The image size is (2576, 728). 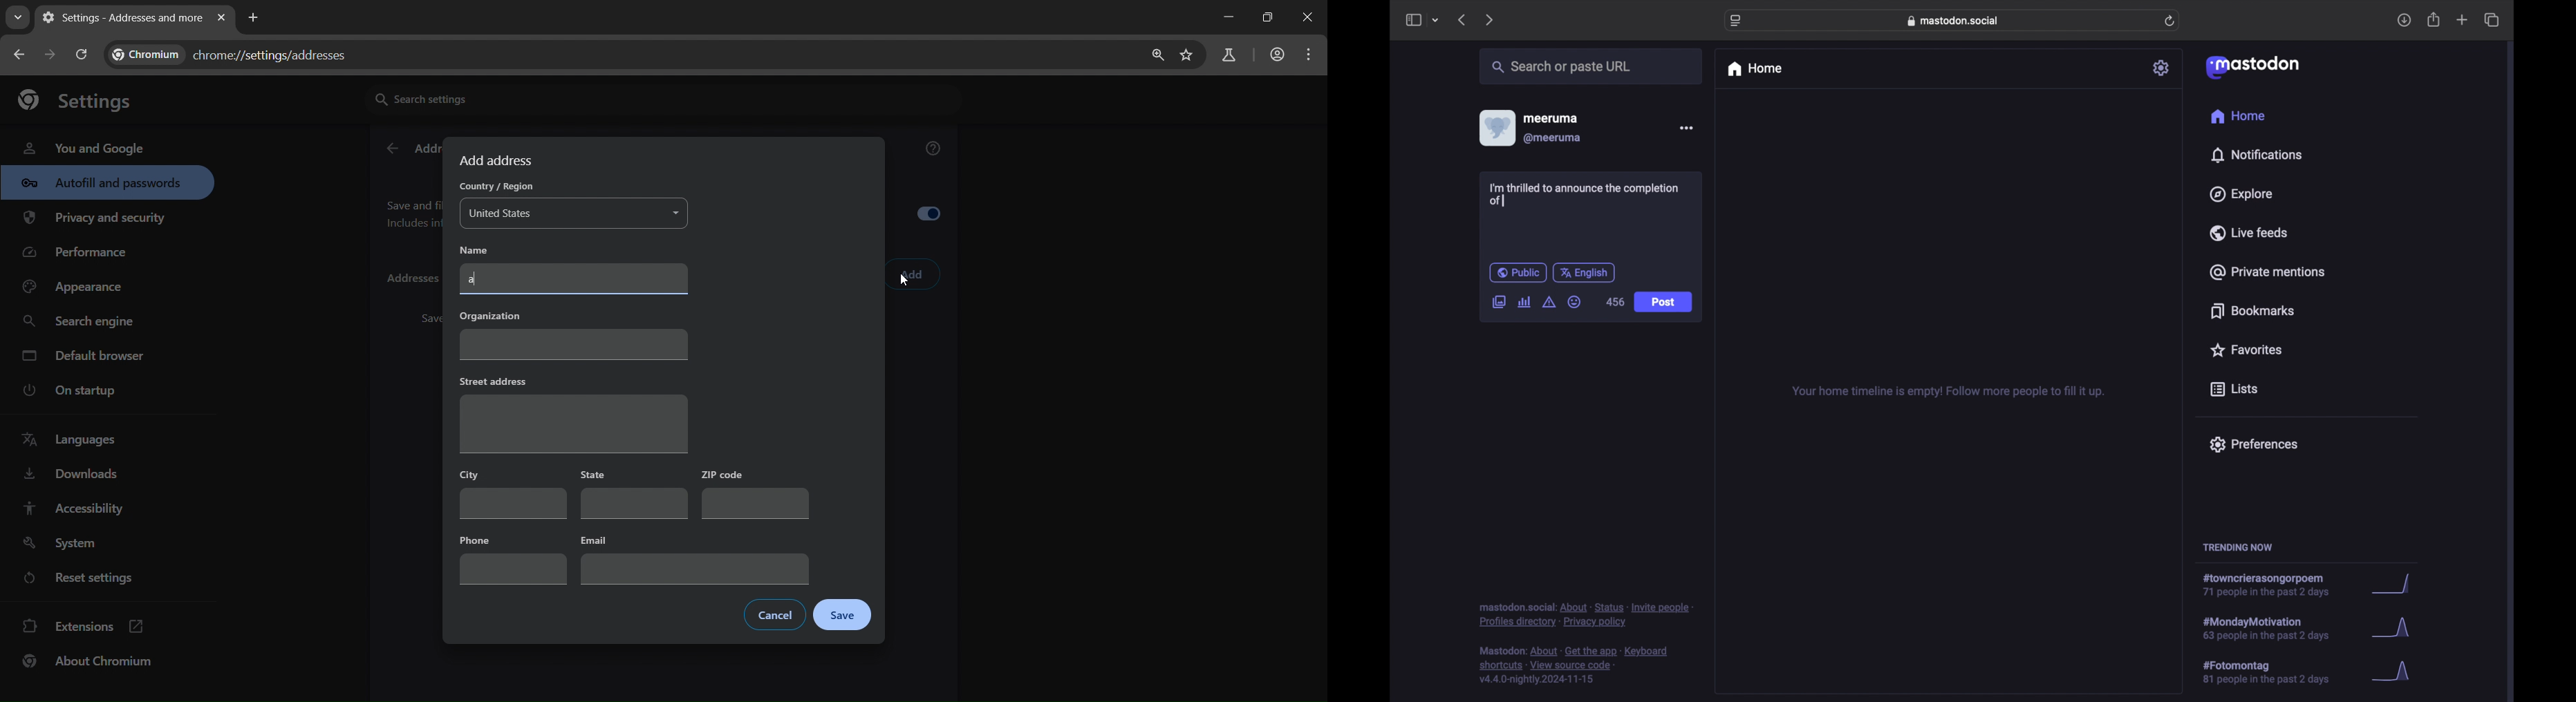 I want to click on bout chromium, so click(x=90, y=661).